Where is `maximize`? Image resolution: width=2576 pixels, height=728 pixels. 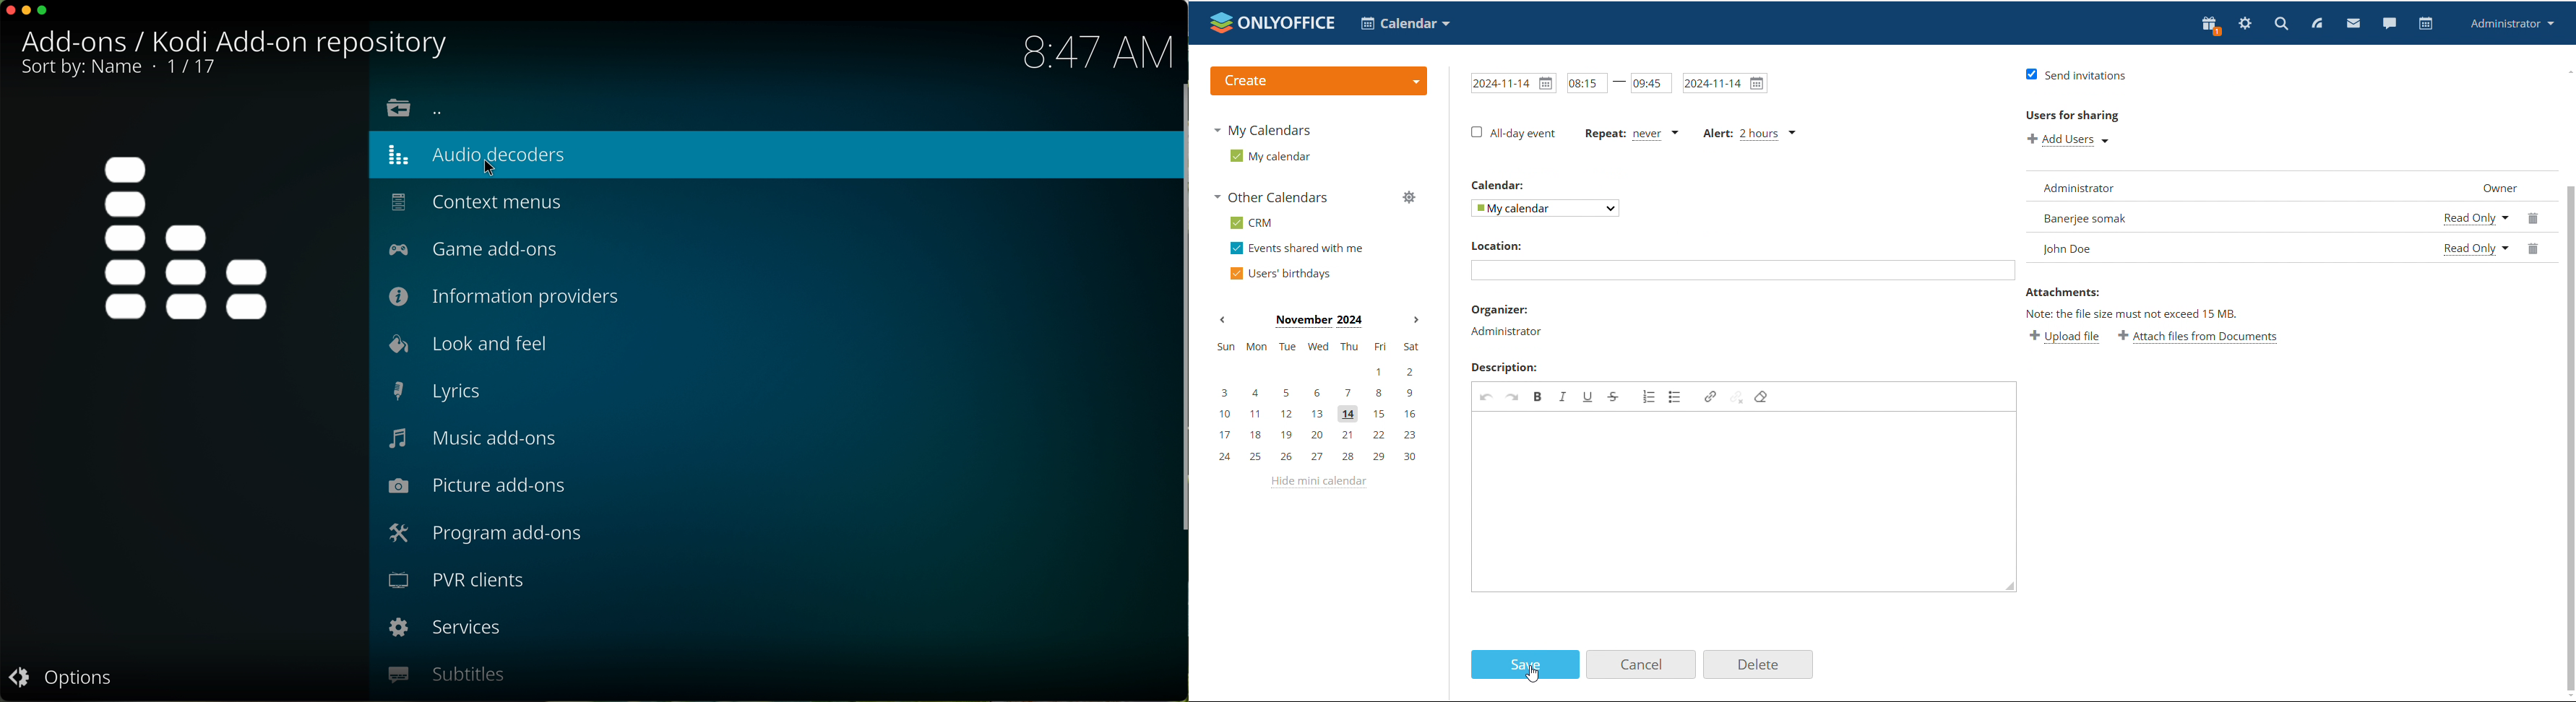 maximize is located at coordinates (46, 12).